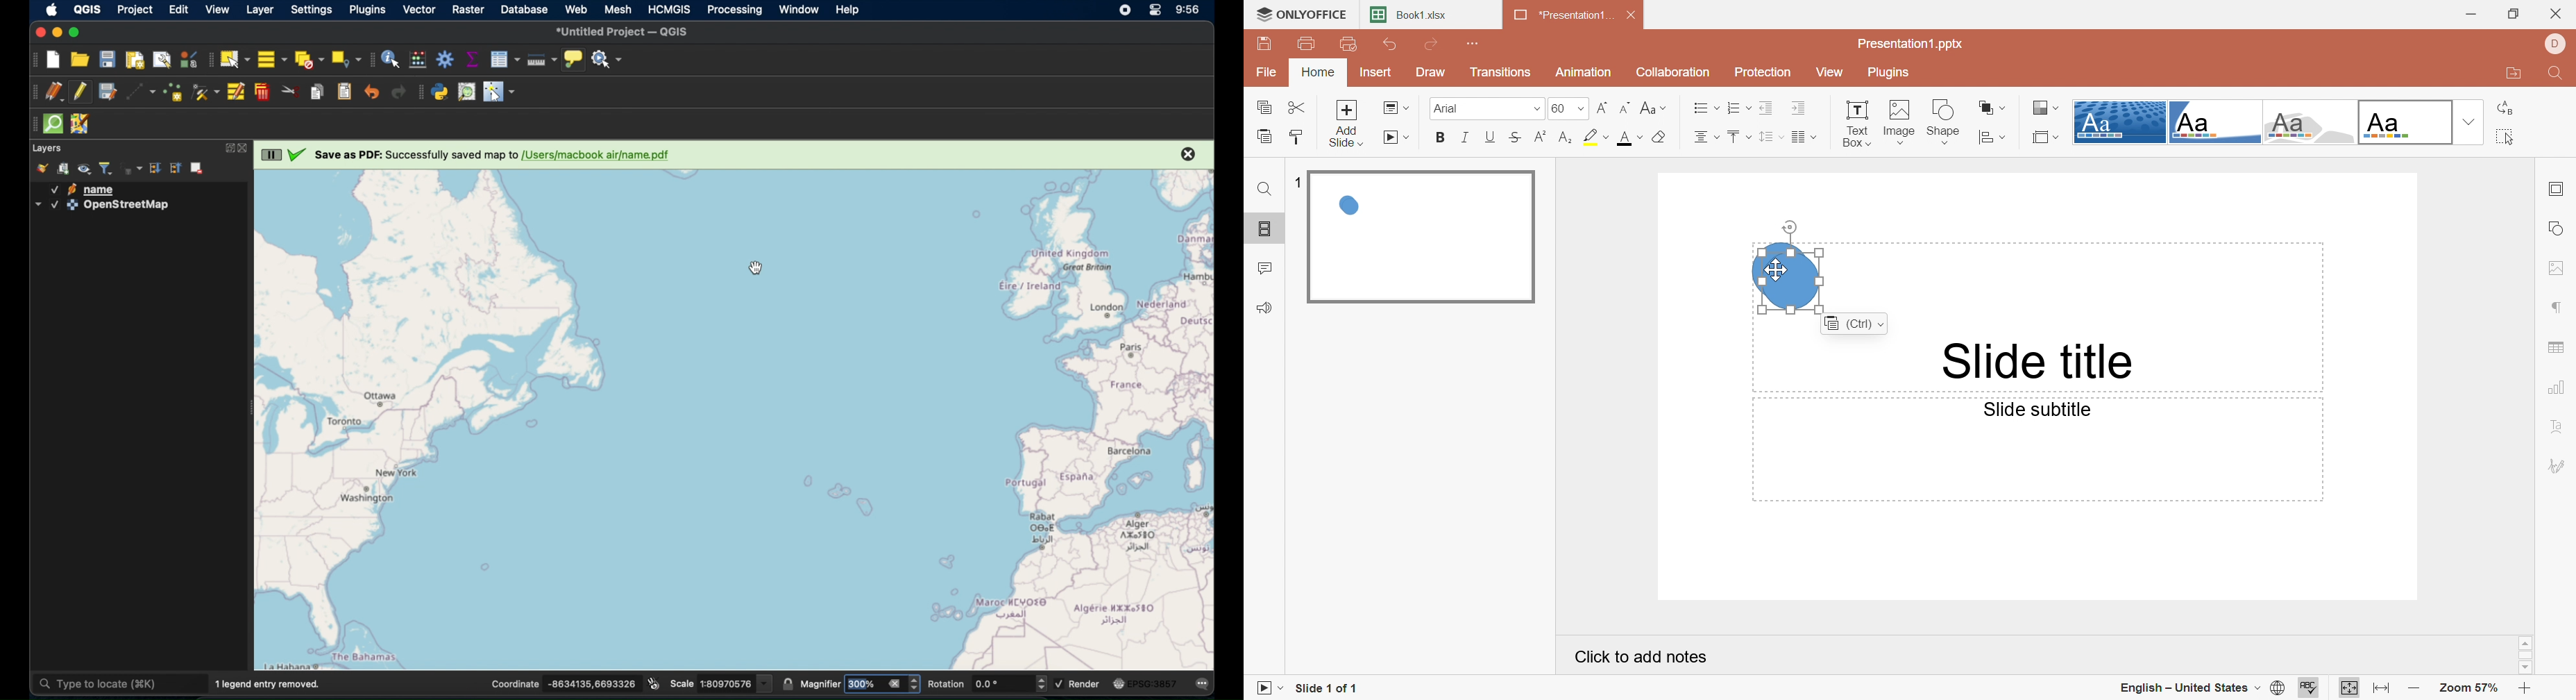 This screenshot has width=2576, height=700. Describe the element at coordinates (1204, 684) in the screenshot. I see `messages` at that location.